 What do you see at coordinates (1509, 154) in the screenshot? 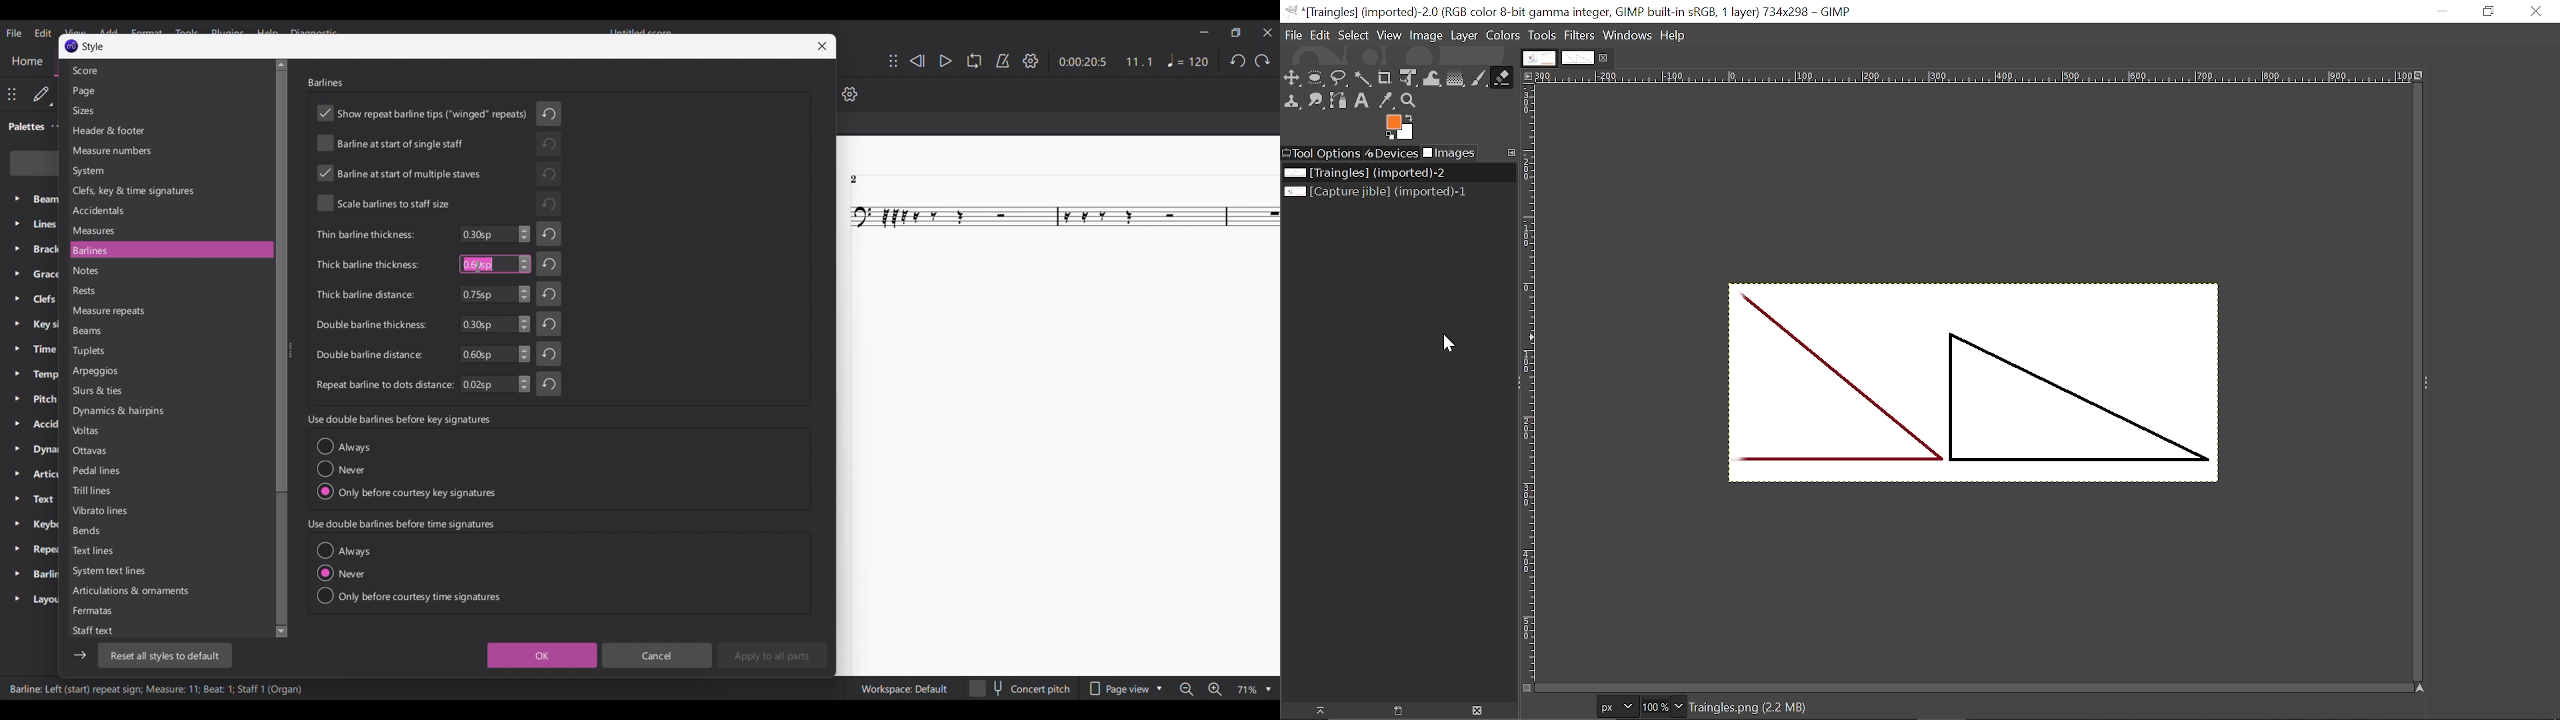
I see `Configure this tab` at bounding box center [1509, 154].